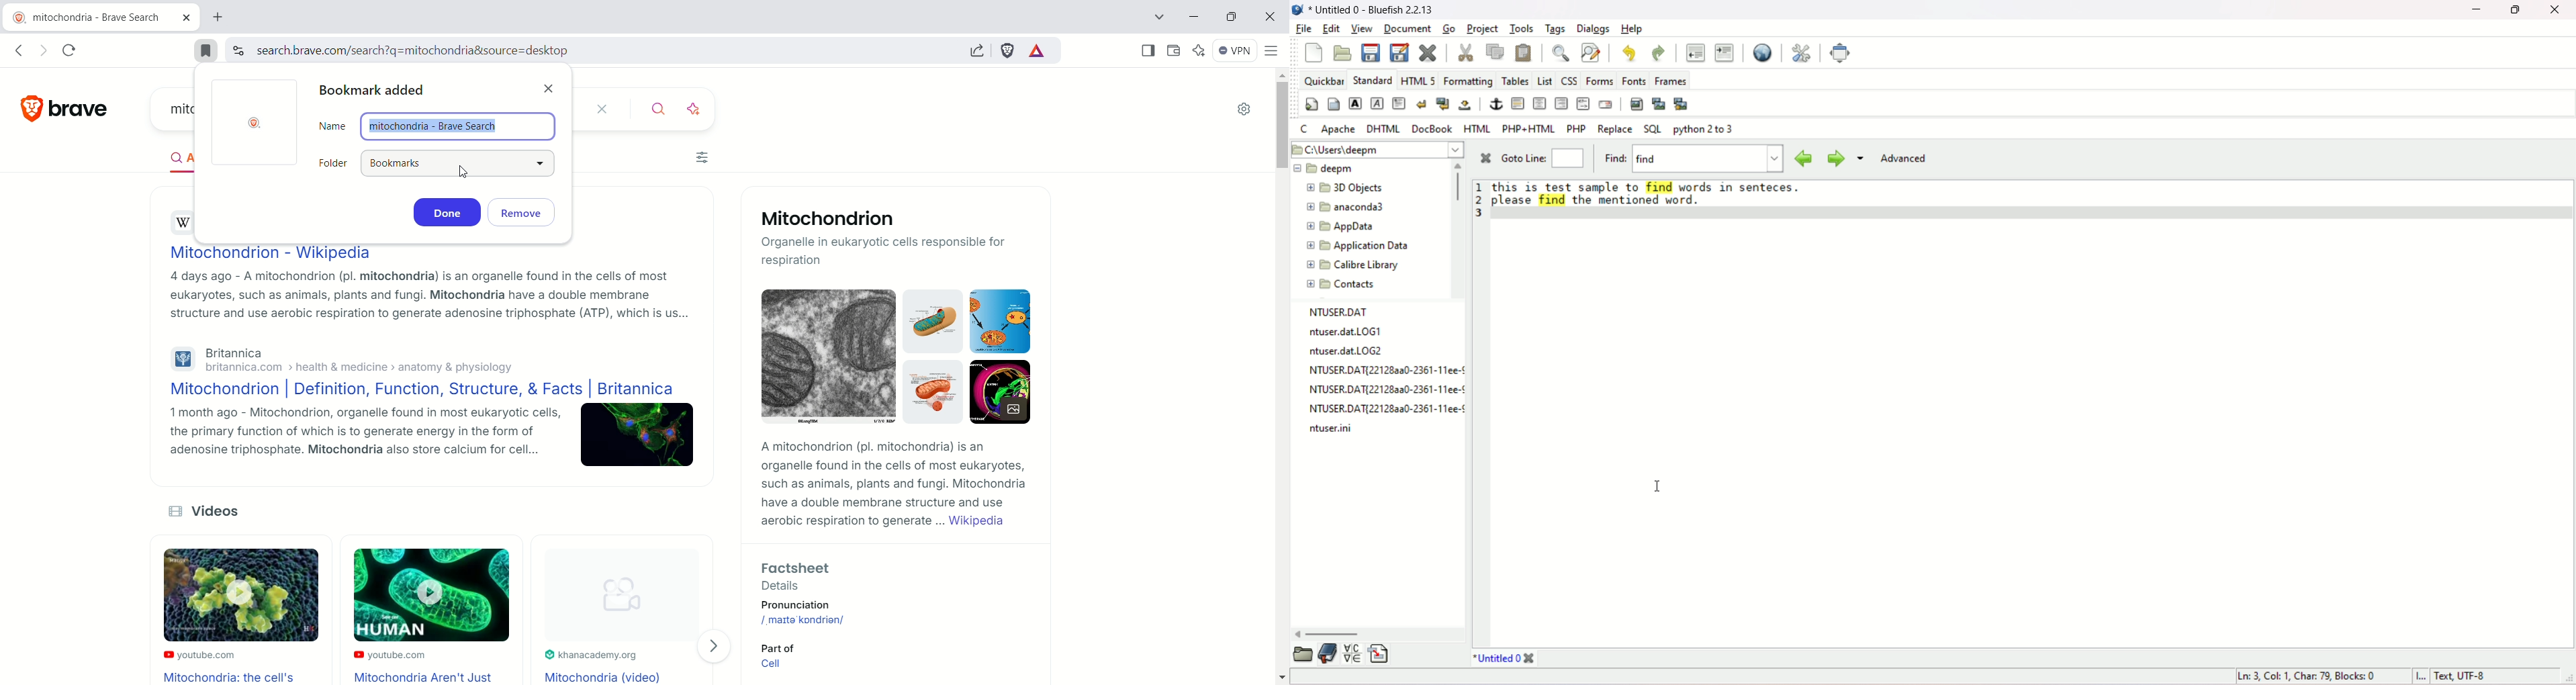 Image resolution: width=2576 pixels, height=700 pixels. What do you see at coordinates (1246, 110) in the screenshot?
I see `settings` at bounding box center [1246, 110].